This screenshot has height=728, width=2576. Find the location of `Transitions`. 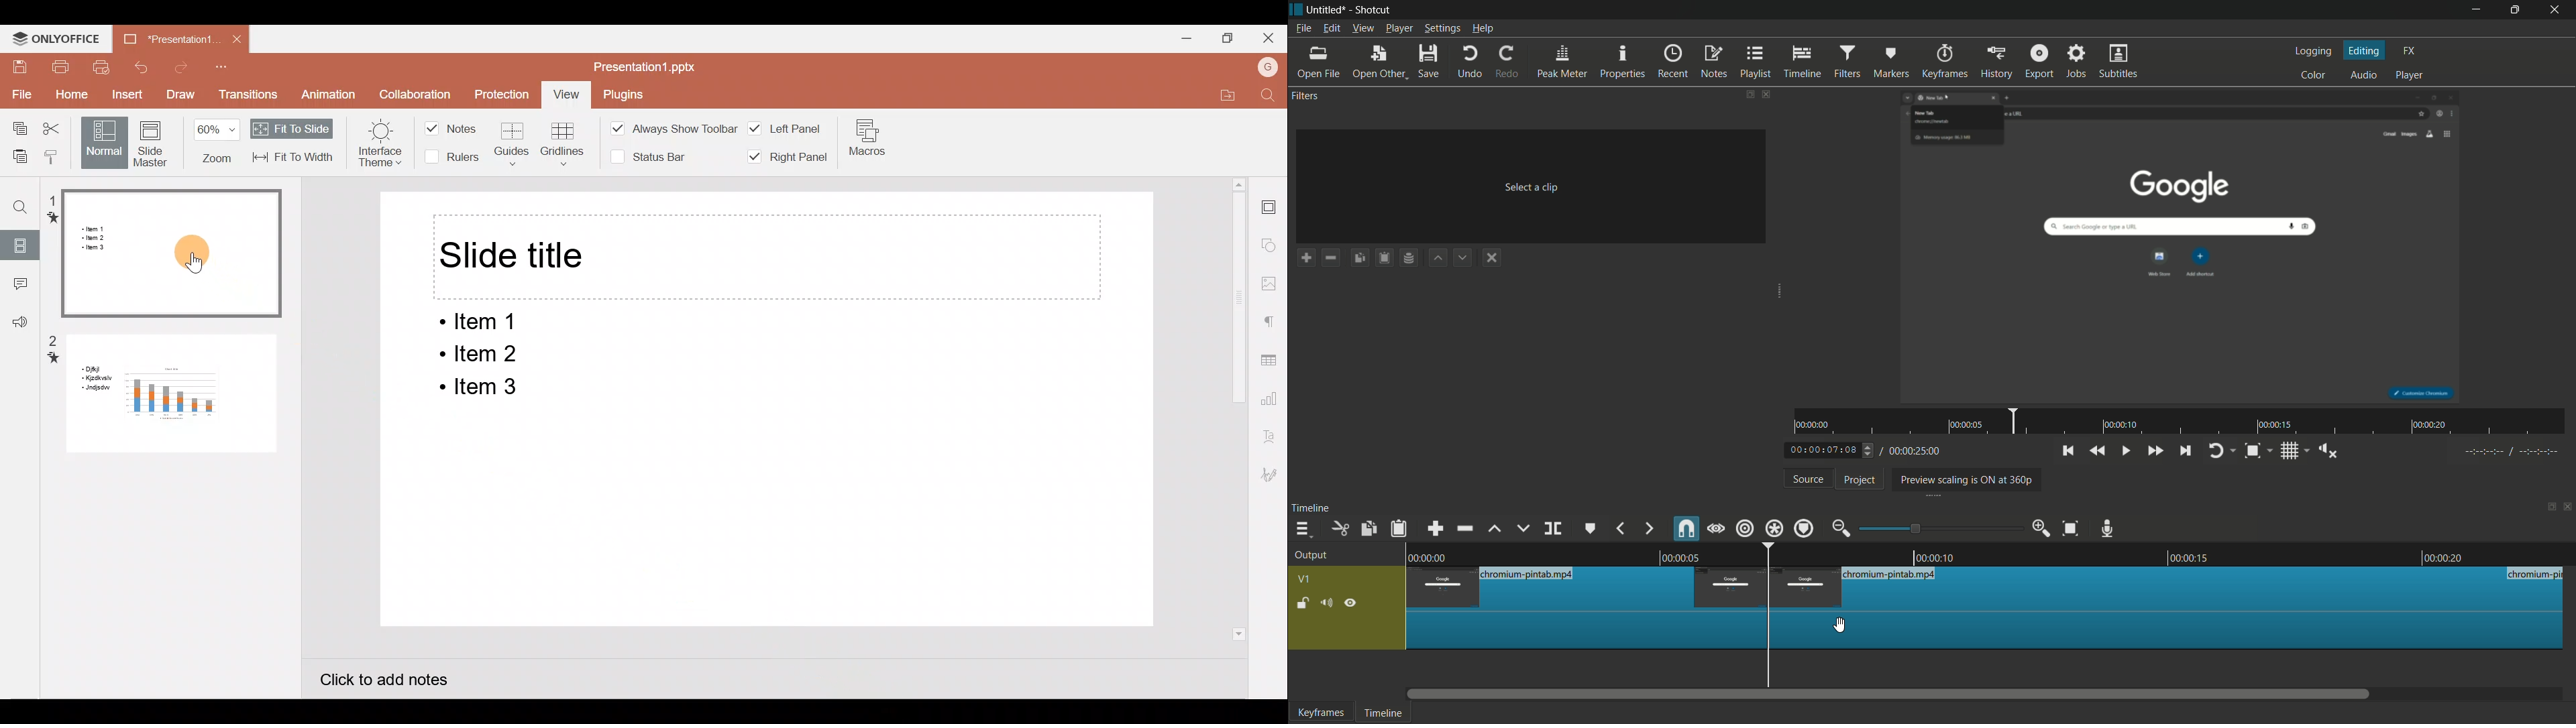

Transitions is located at coordinates (247, 95).